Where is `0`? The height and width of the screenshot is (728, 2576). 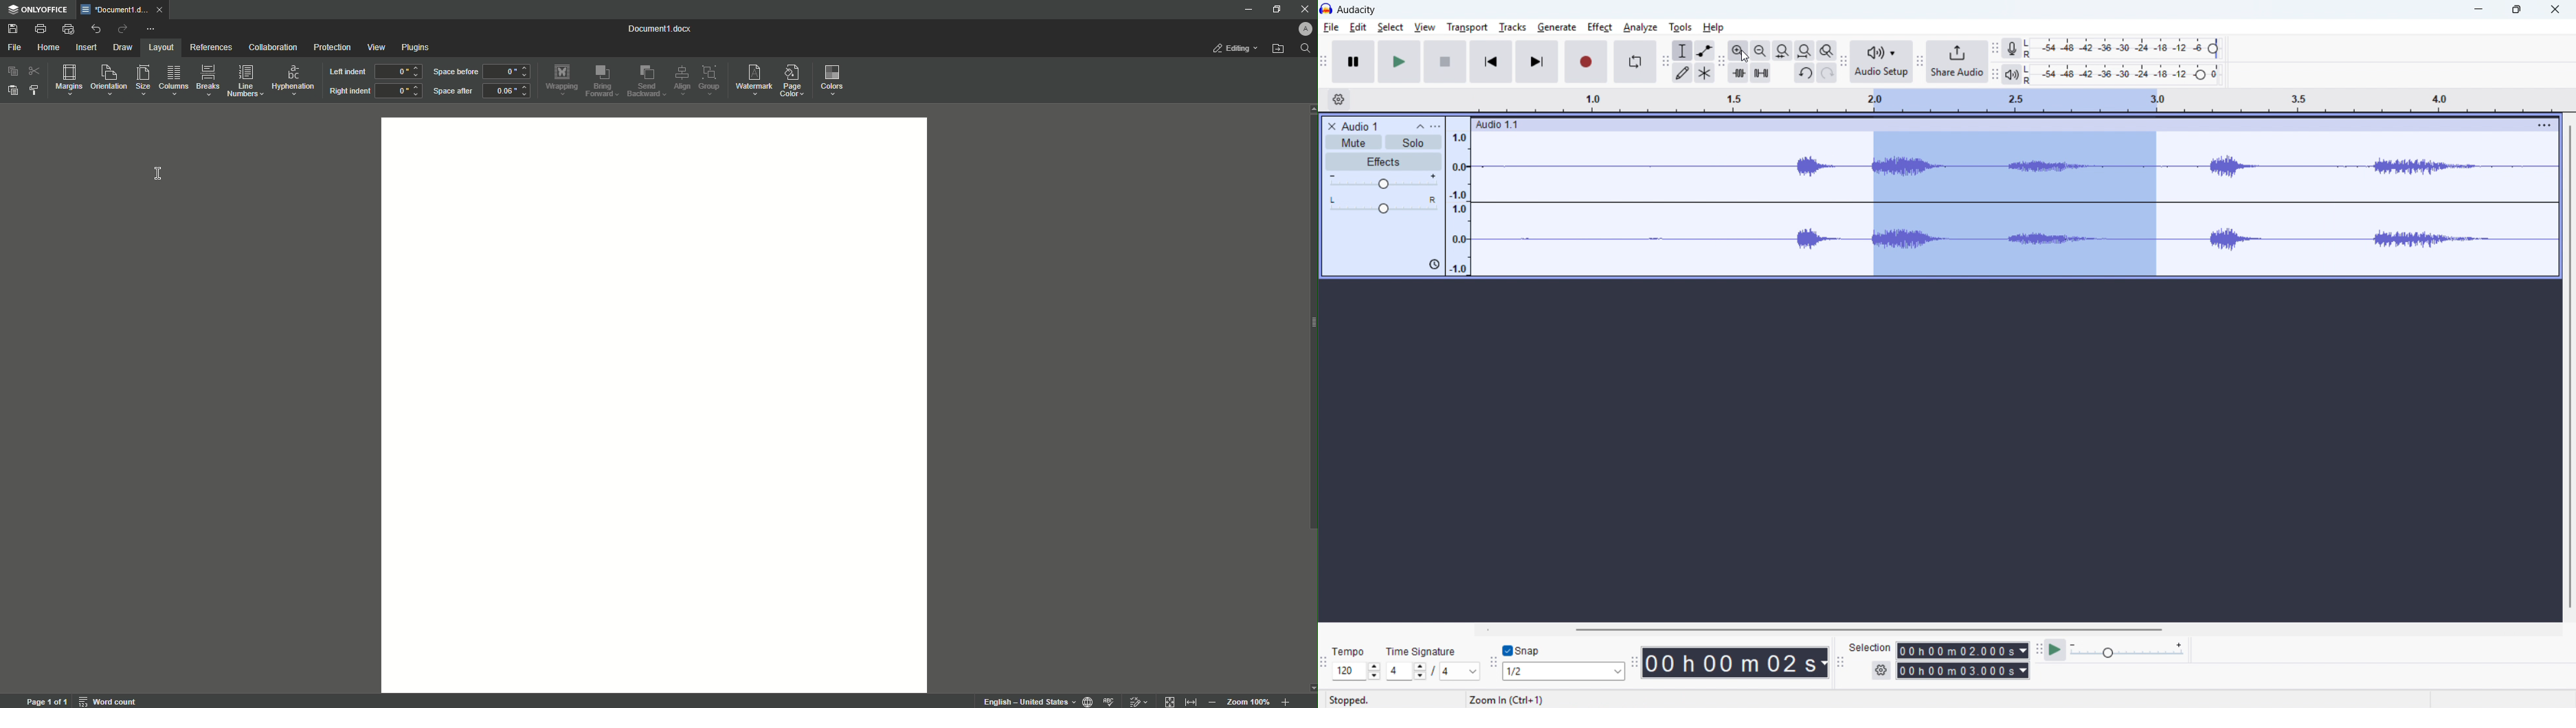
0 is located at coordinates (399, 93).